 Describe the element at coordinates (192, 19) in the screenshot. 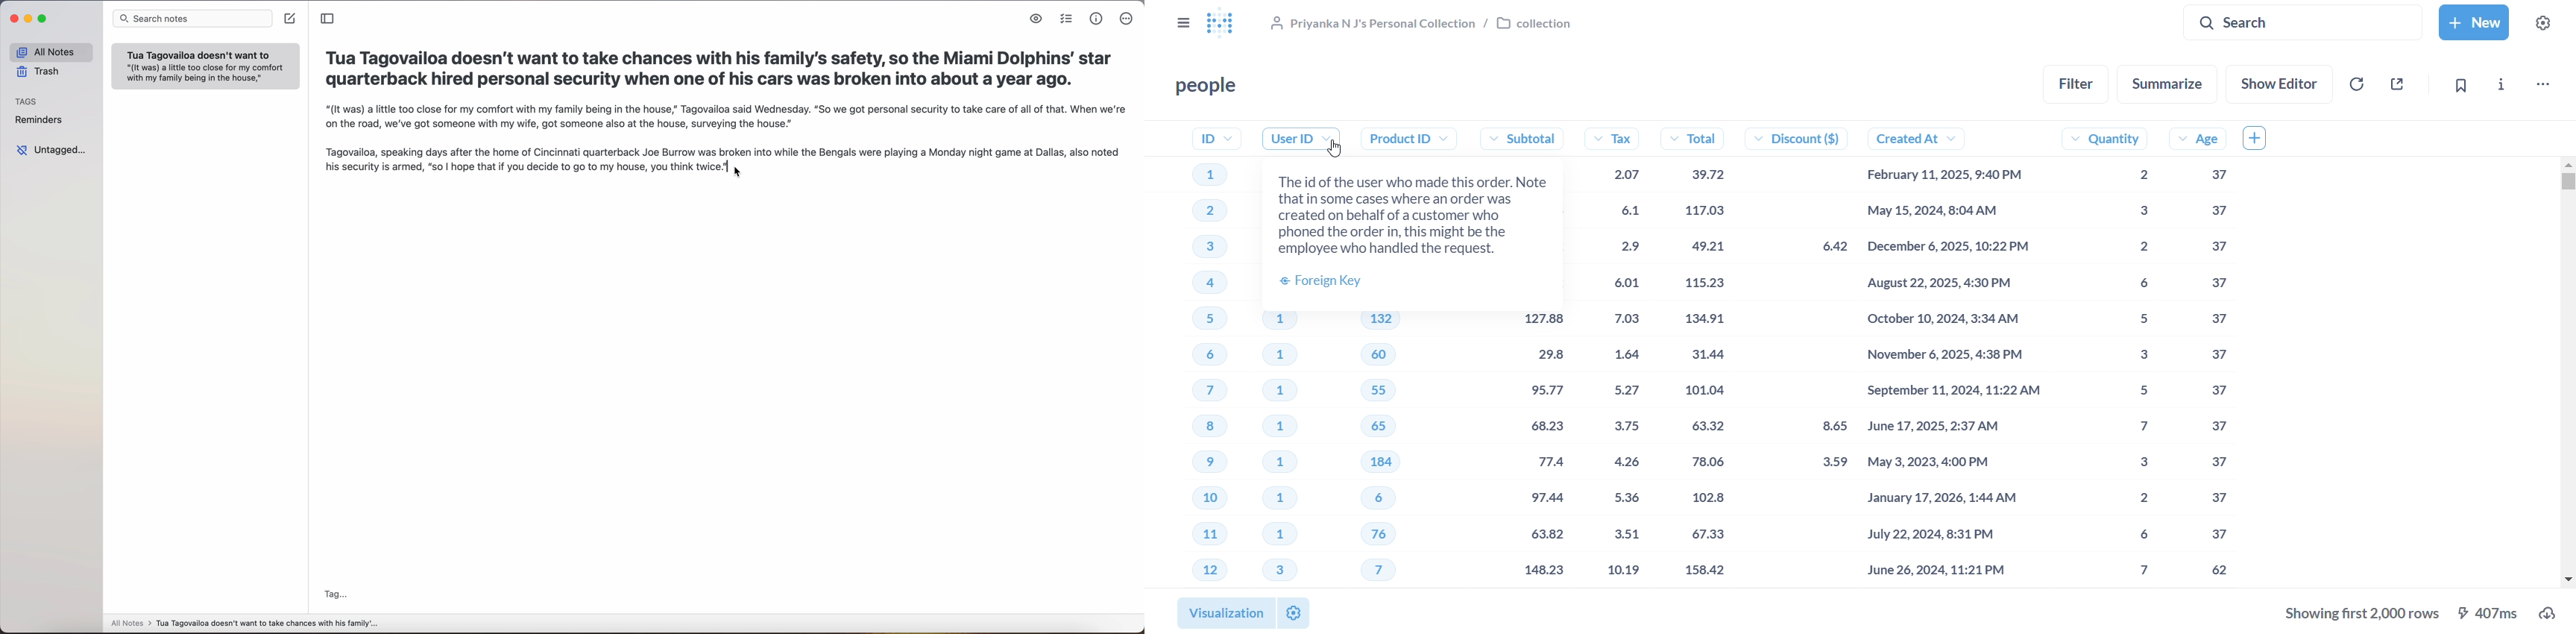

I see `search notes` at that location.